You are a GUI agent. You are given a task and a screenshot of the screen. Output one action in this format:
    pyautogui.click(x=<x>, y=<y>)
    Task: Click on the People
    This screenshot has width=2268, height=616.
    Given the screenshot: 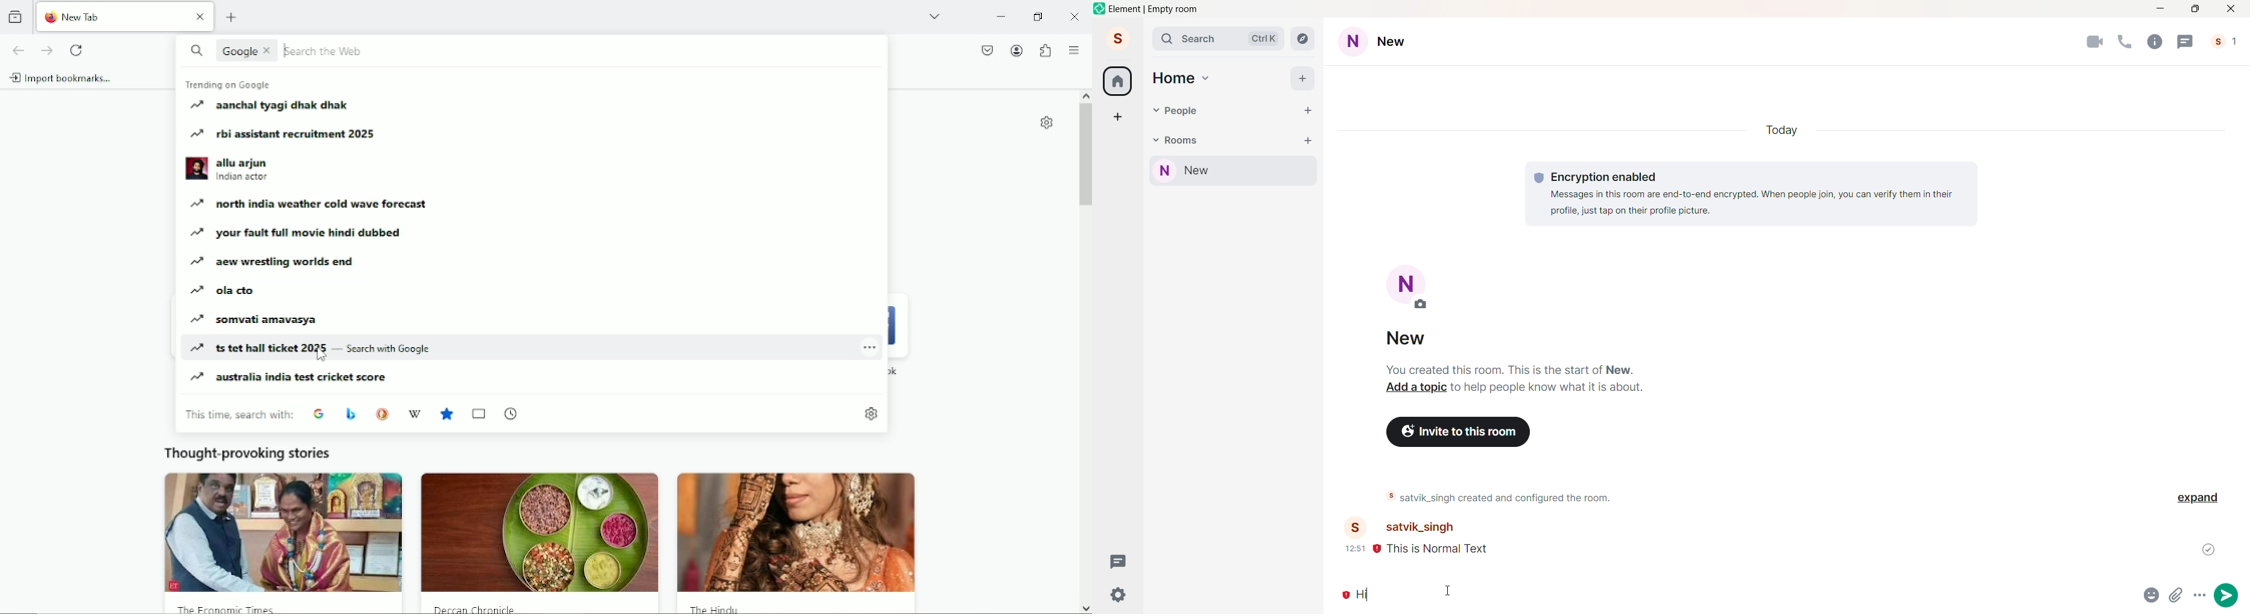 What is the action you would take?
    pyautogui.click(x=1184, y=111)
    